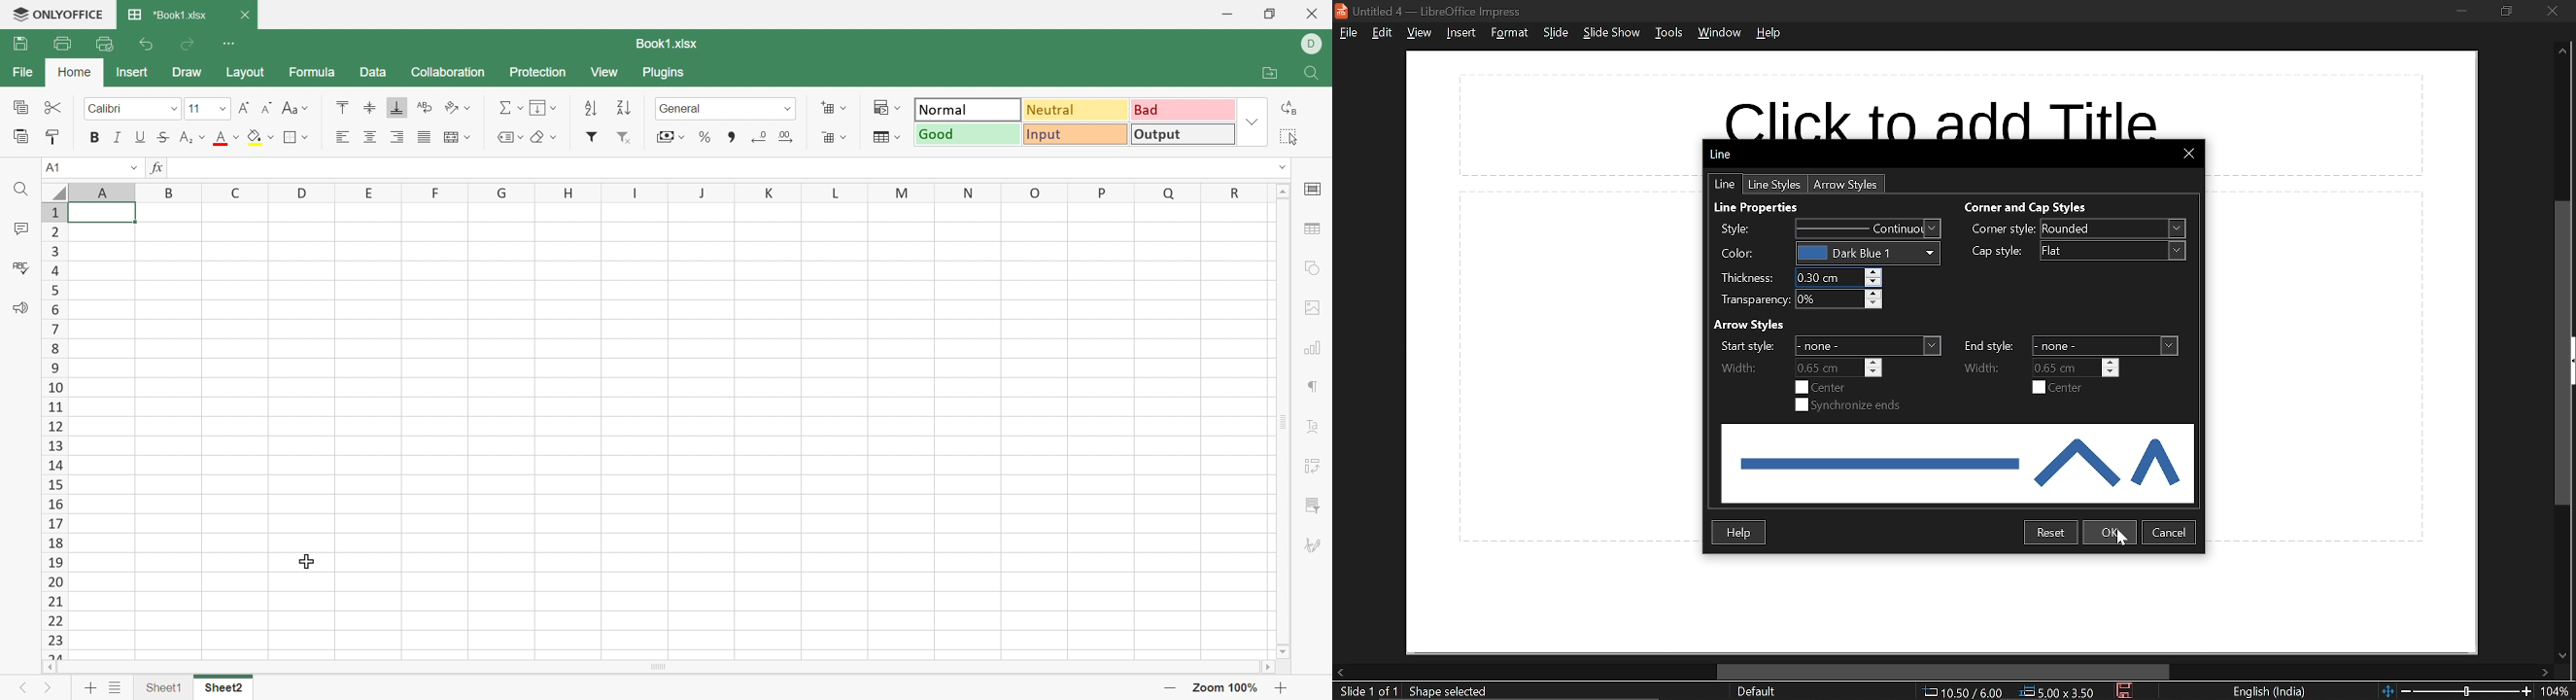  I want to click on Decrement font size, so click(264, 107).